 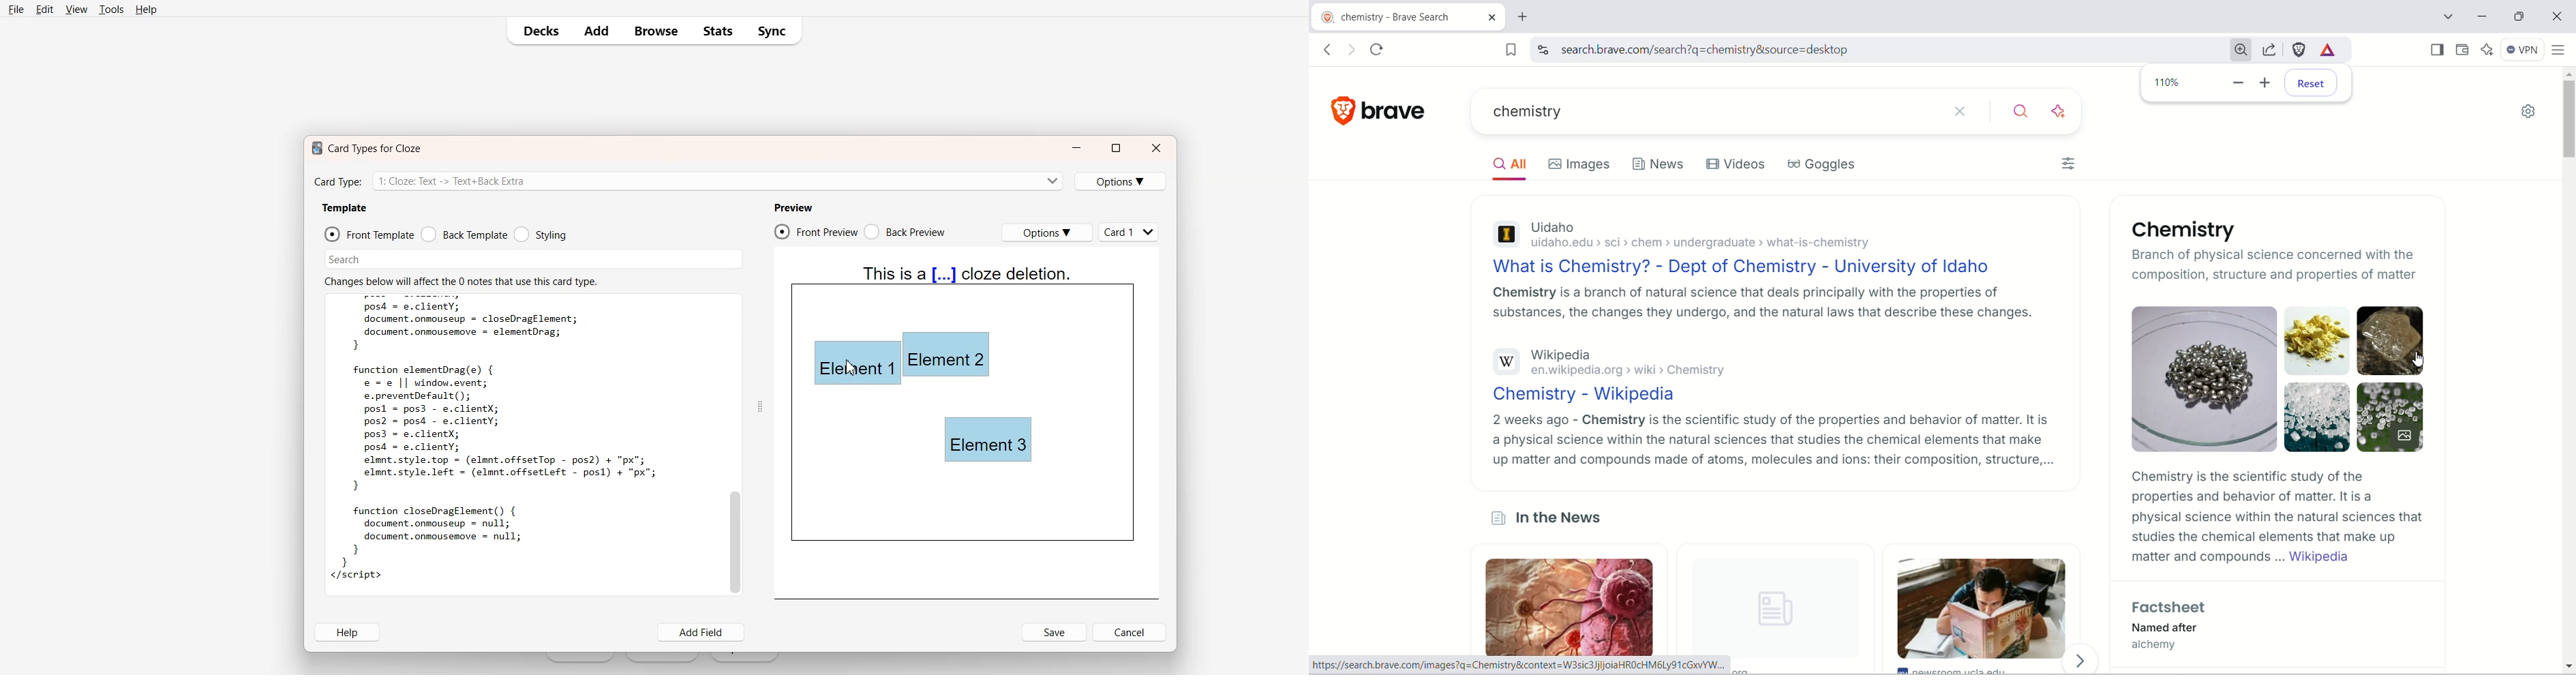 What do you see at coordinates (1339, 108) in the screenshot?
I see `Brave logo` at bounding box center [1339, 108].